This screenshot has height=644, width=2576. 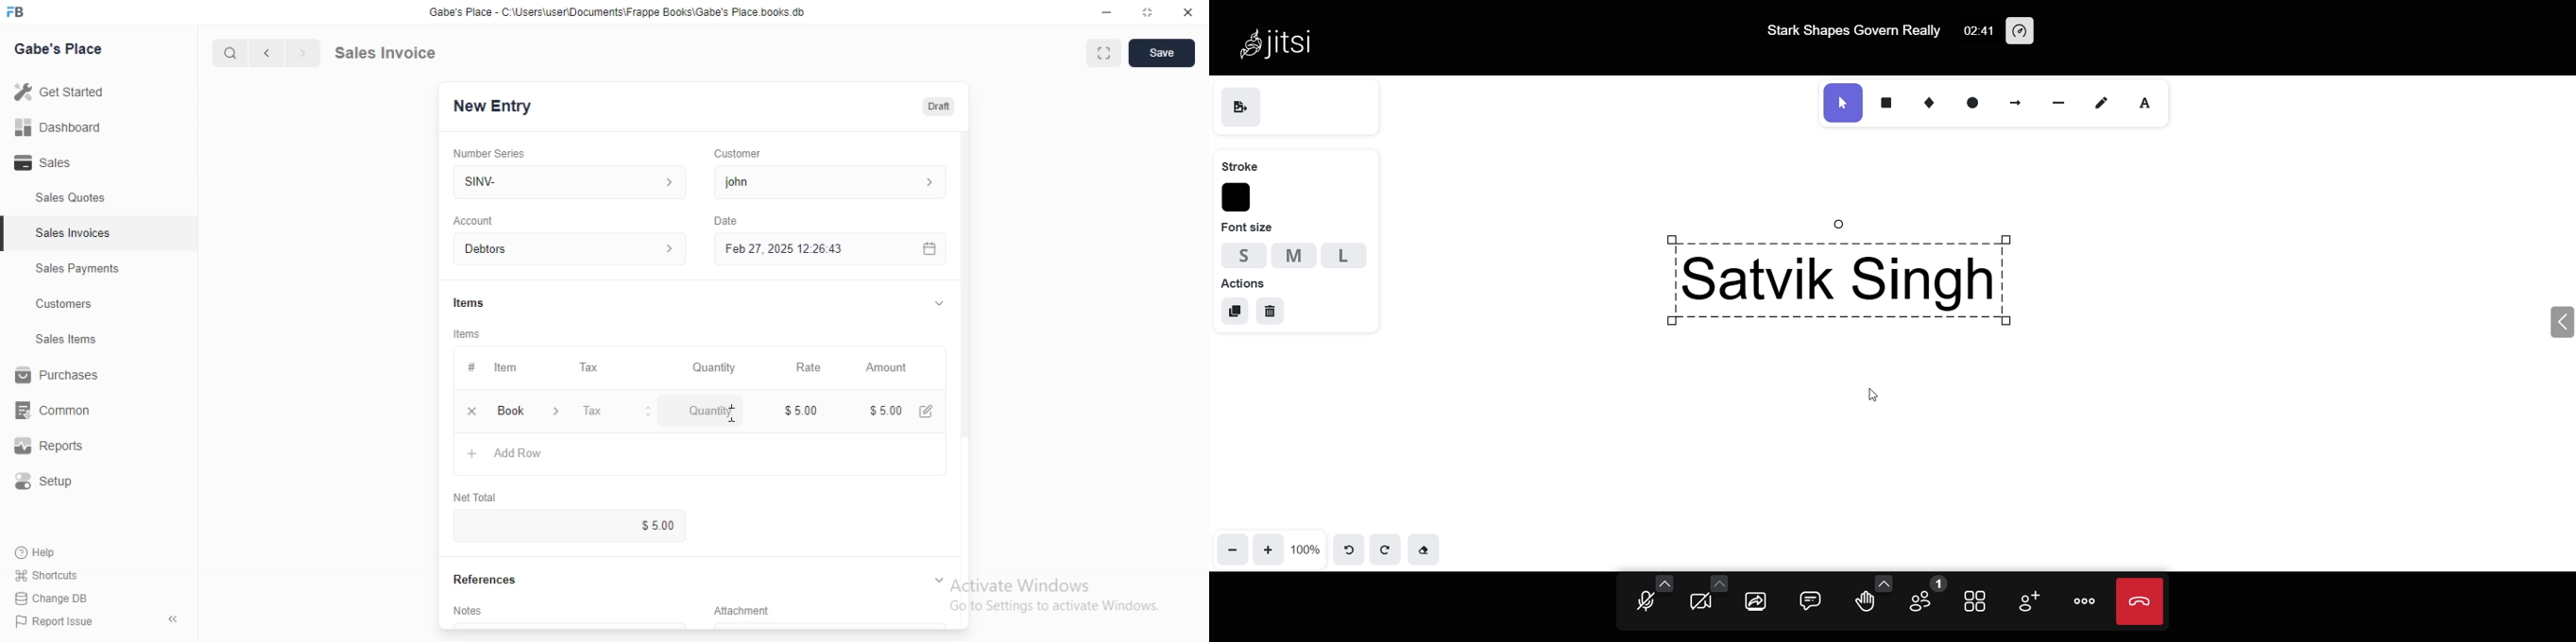 What do you see at coordinates (1238, 198) in the screenshot?
I see `stroke color` at bounding box center [1238, 198].